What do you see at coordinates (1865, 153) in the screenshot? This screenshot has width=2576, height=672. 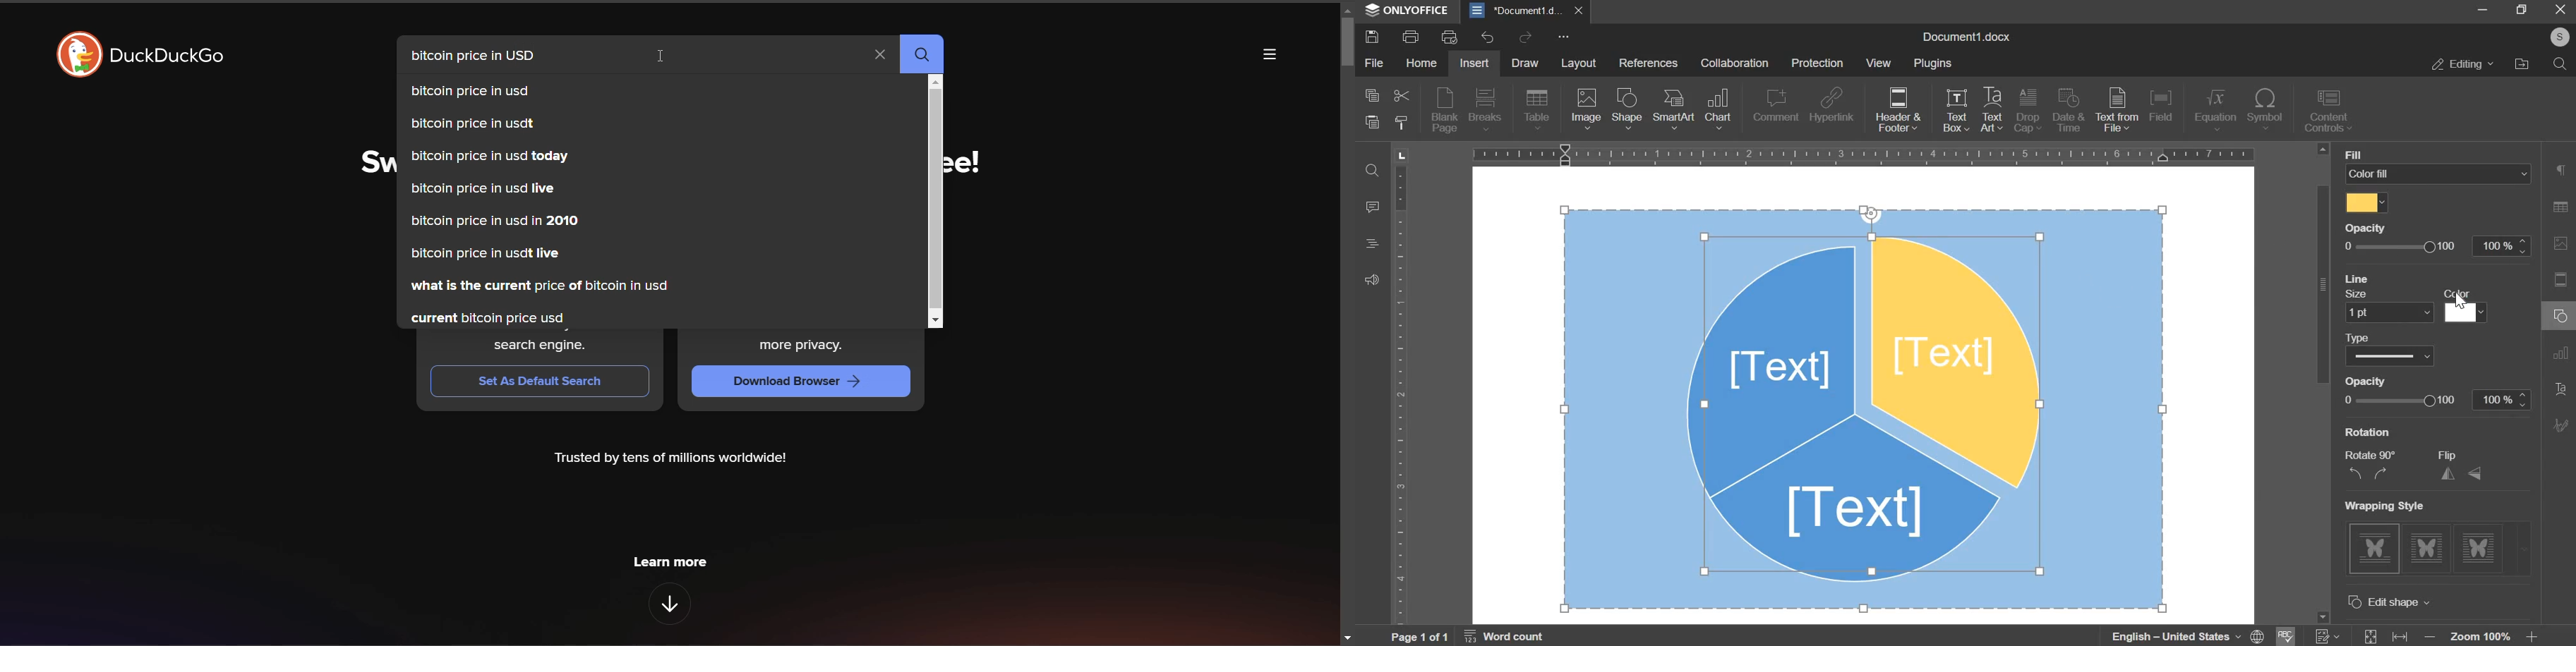 I see `horizontal scale` at bounding box center [1865, 153].